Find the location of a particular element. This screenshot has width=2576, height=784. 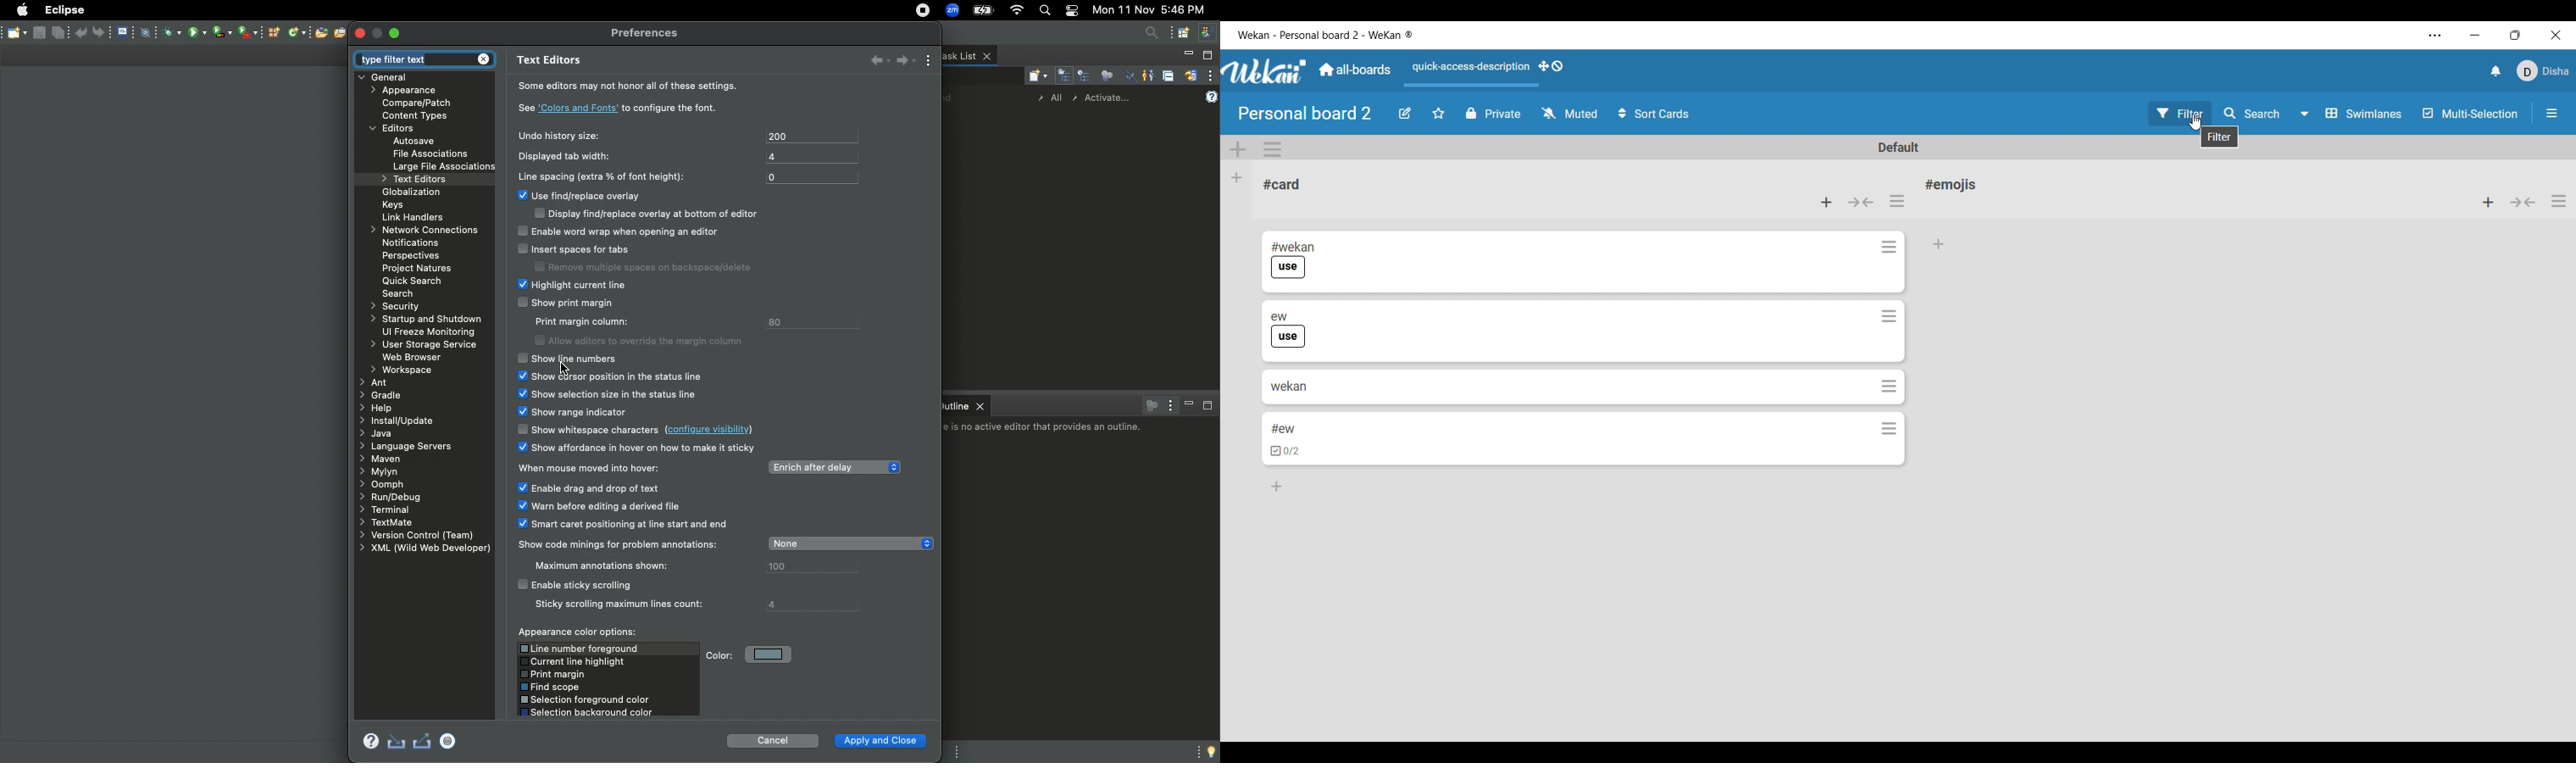

Card name is located at coordinates (1954, 184).